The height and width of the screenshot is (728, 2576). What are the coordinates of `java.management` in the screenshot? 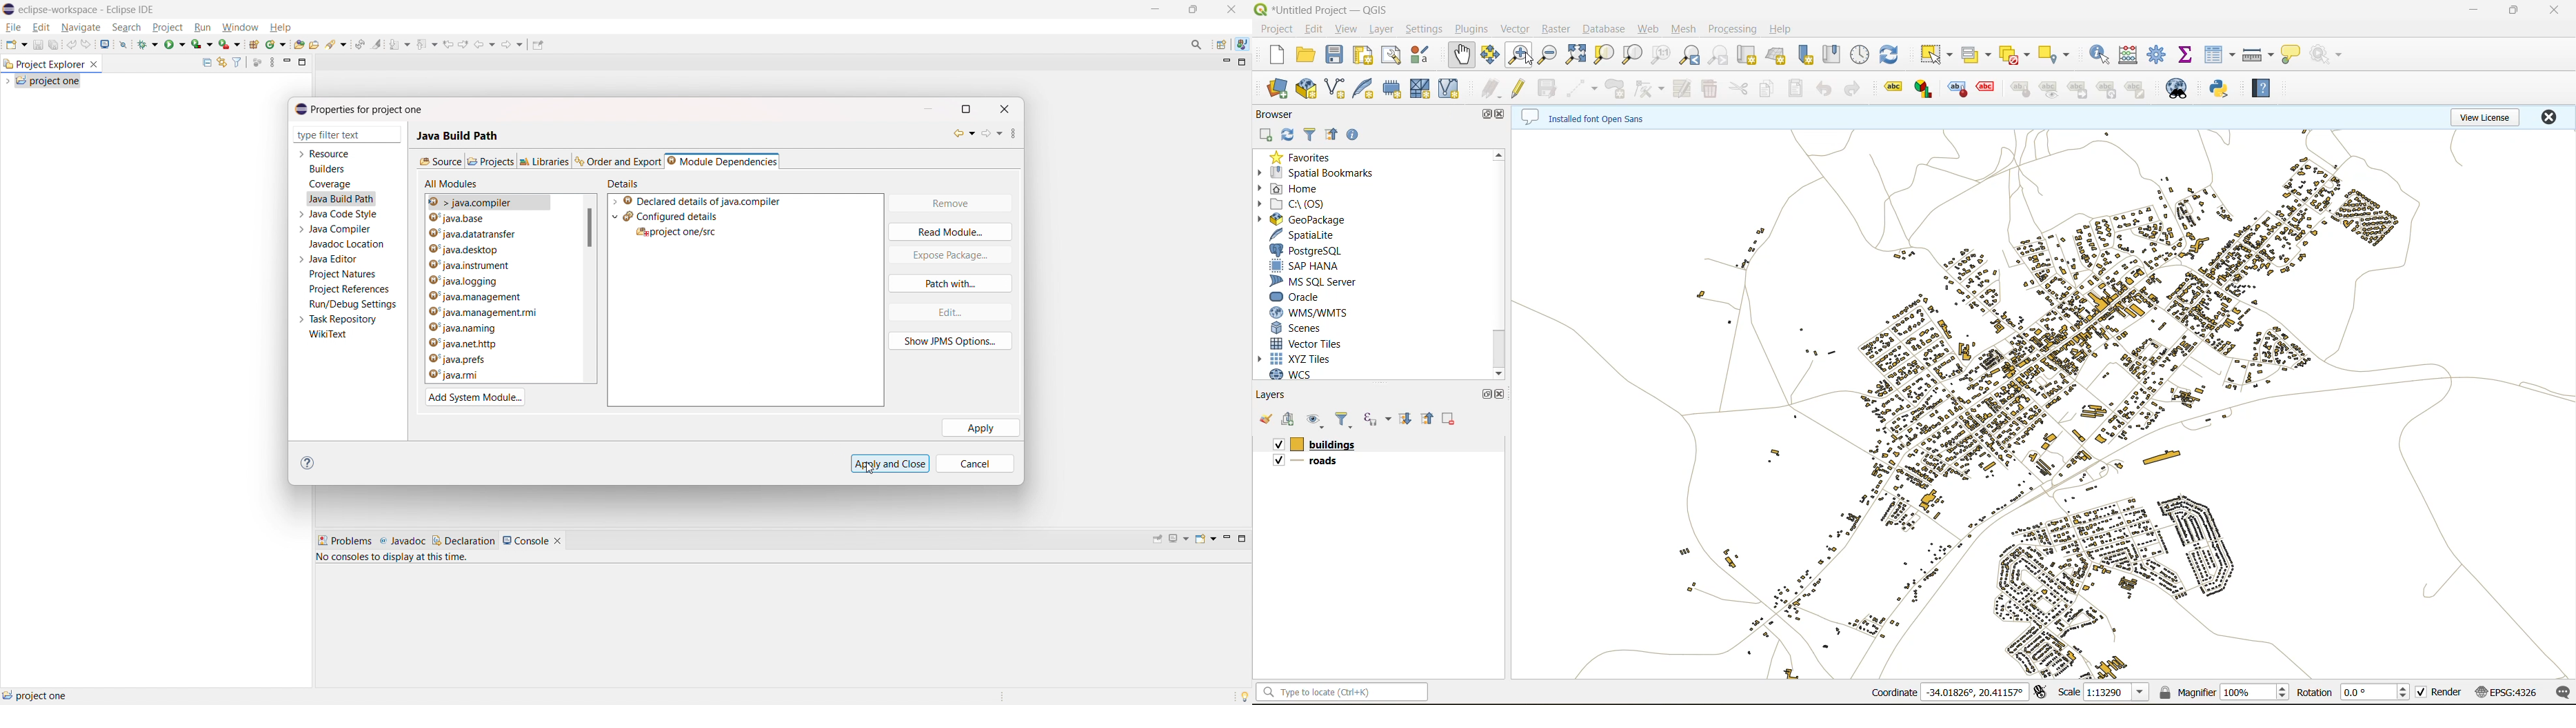 It's located at (490, 296).